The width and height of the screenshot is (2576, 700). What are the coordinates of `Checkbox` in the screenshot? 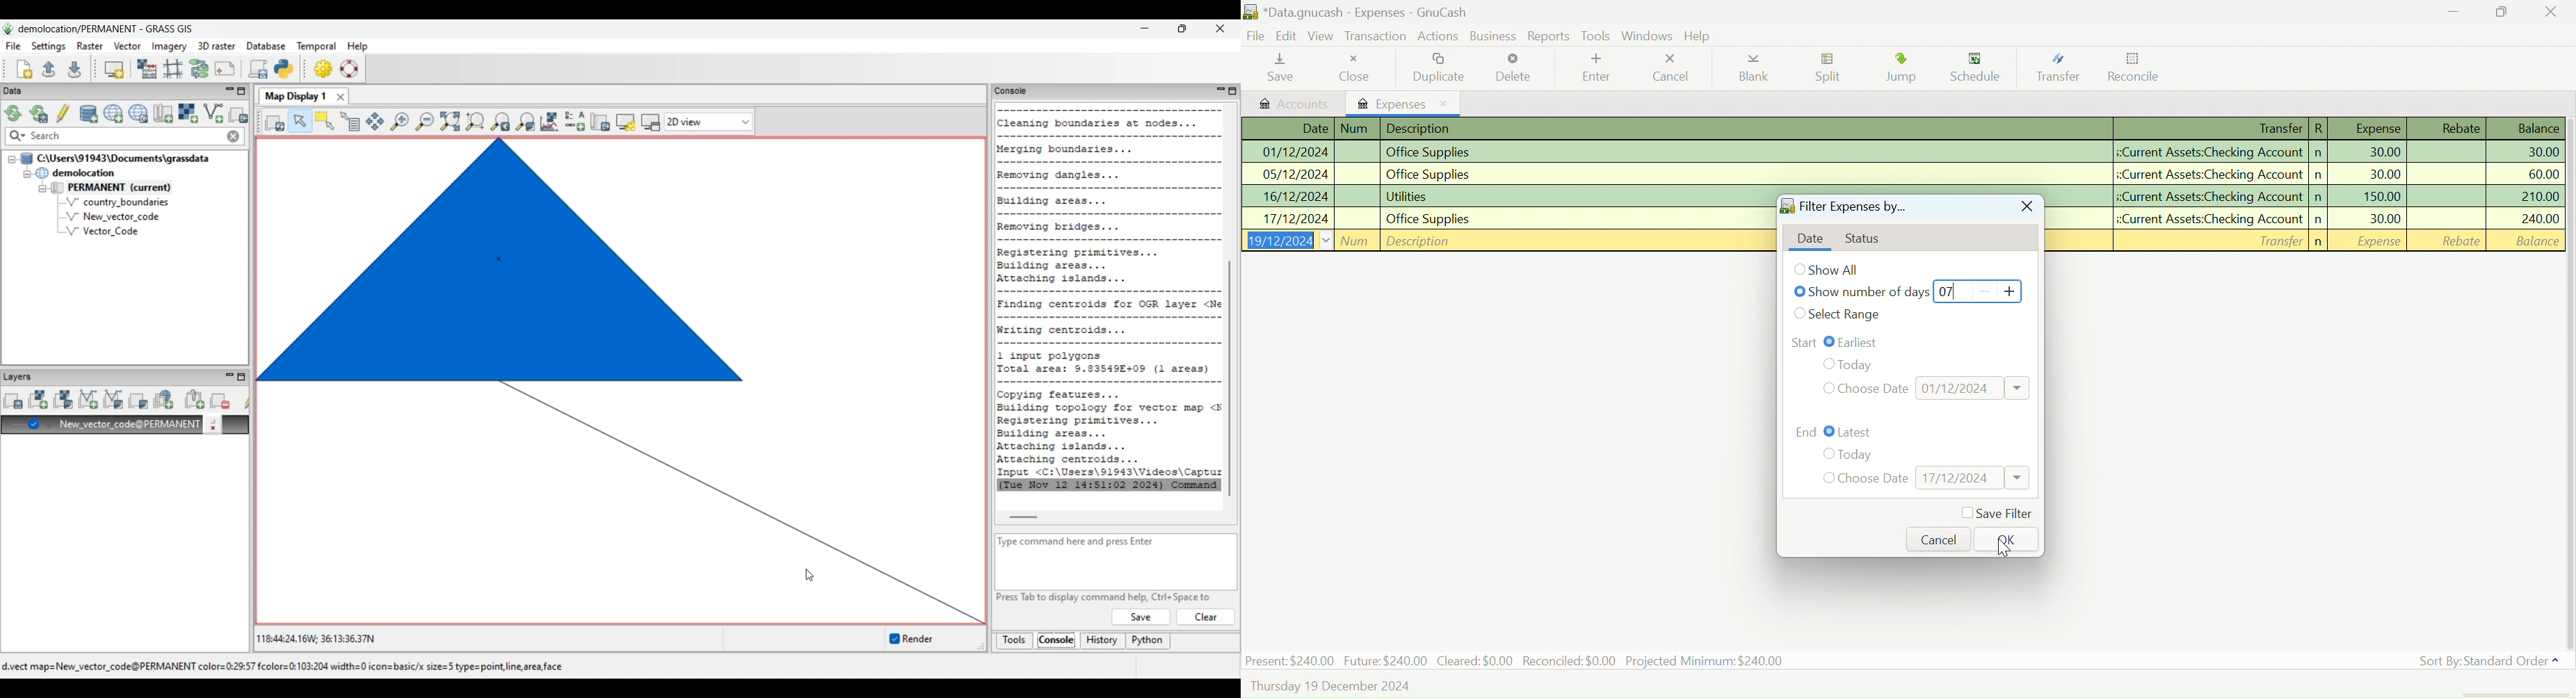 It's located at (1800, 269).